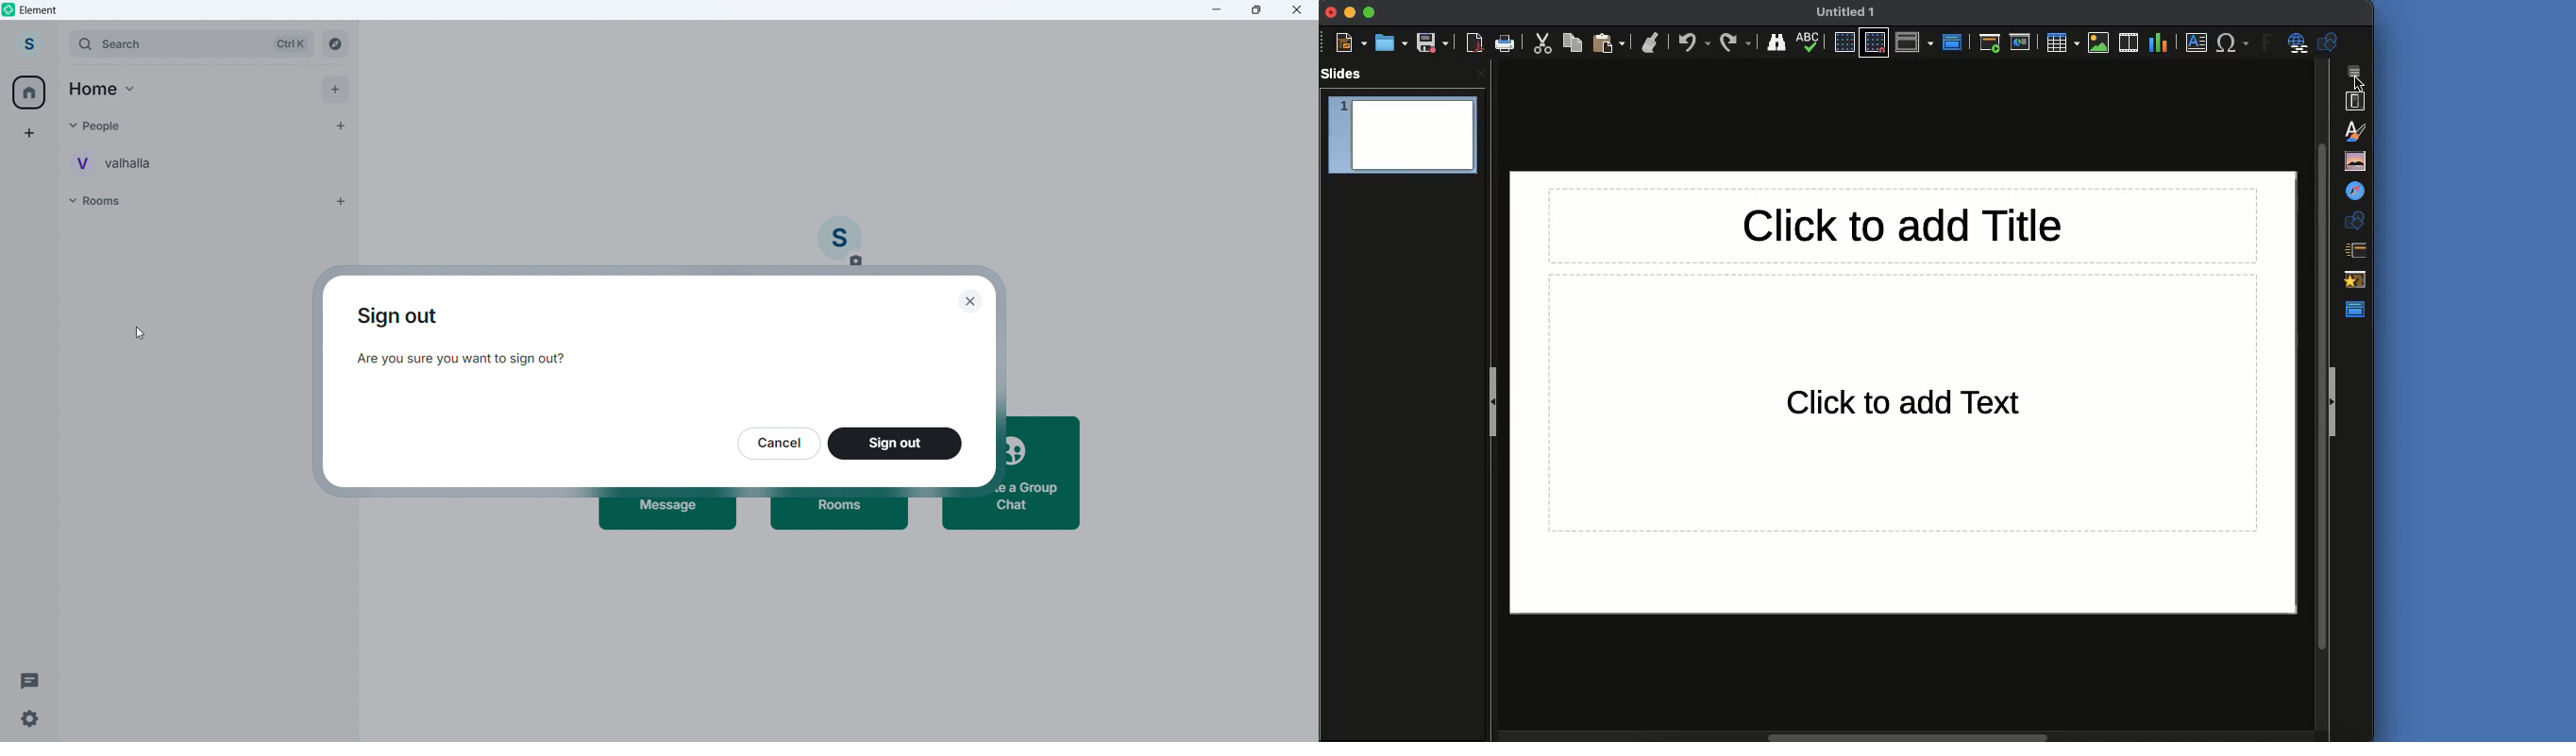 This screenshot has height=756, width=2576. What do you see at coordinates (10, 10) in the screenshot?
I see `element logo` at bounding box center [10, 10].